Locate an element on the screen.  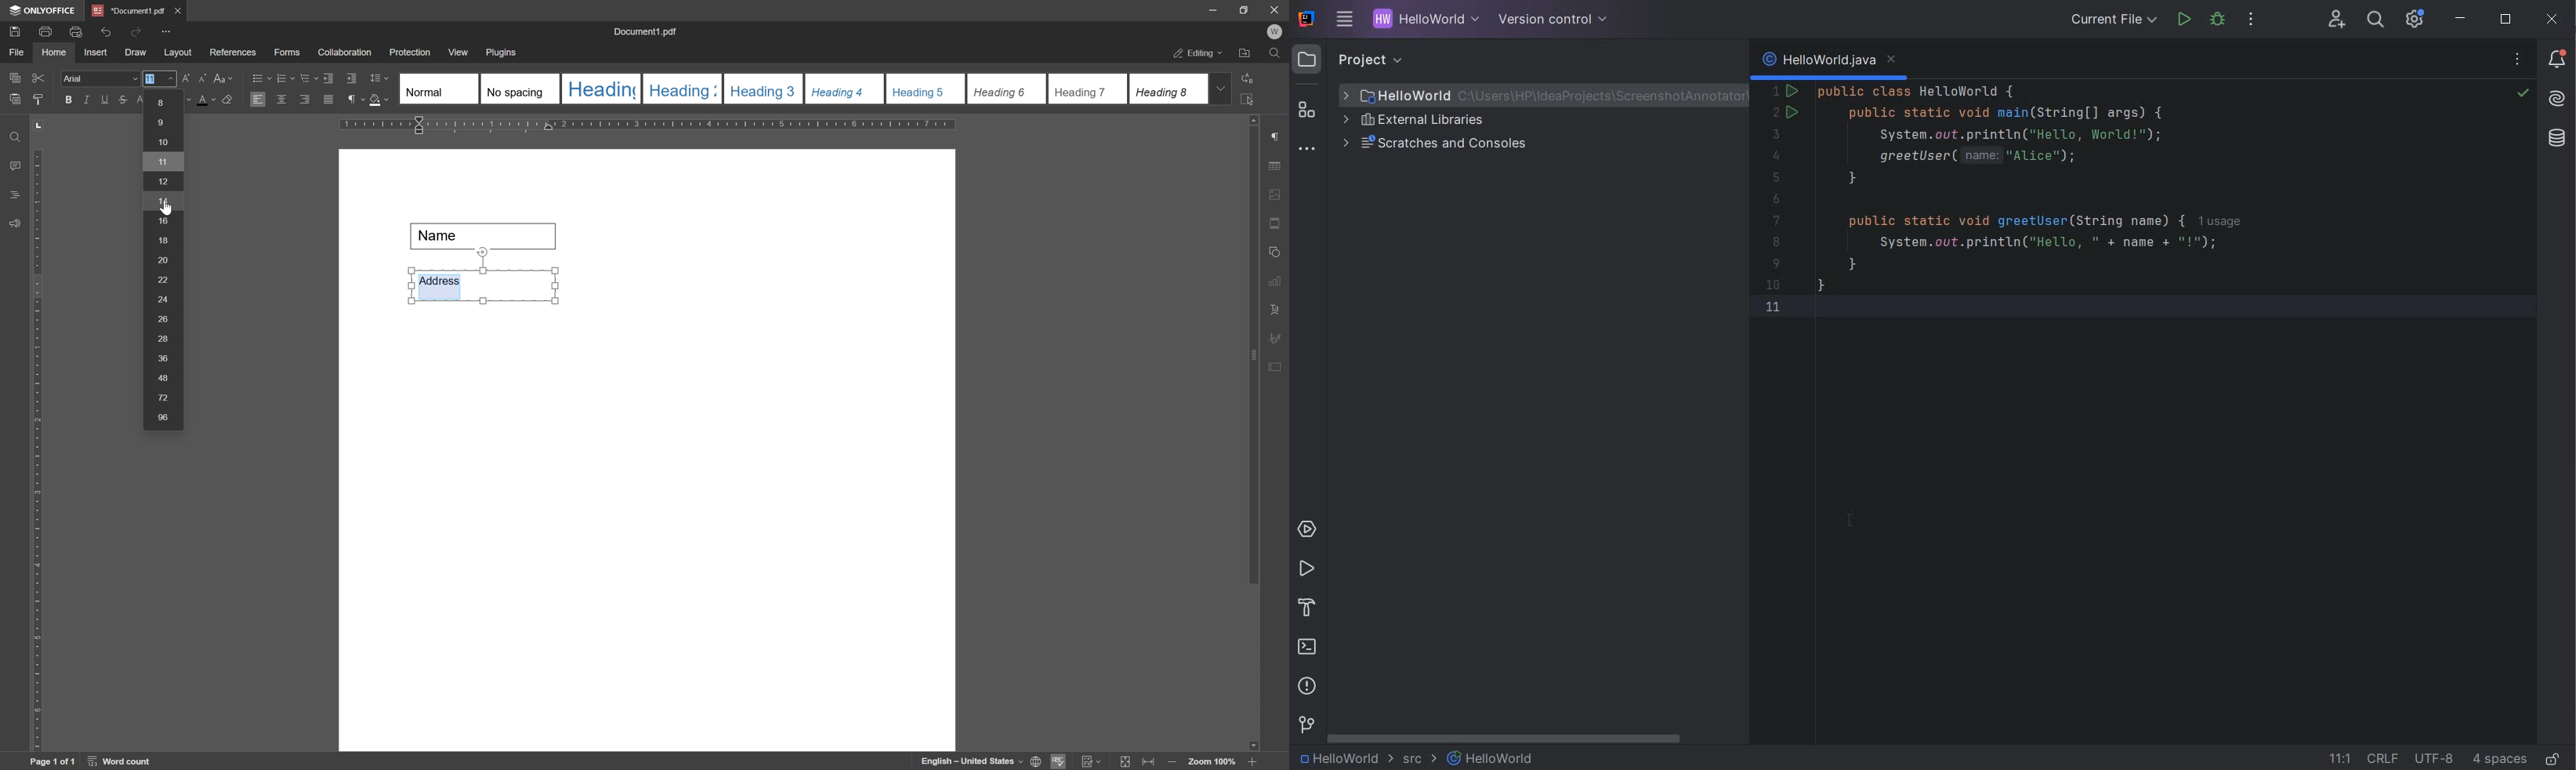
file is located at coordinates (15, 52).